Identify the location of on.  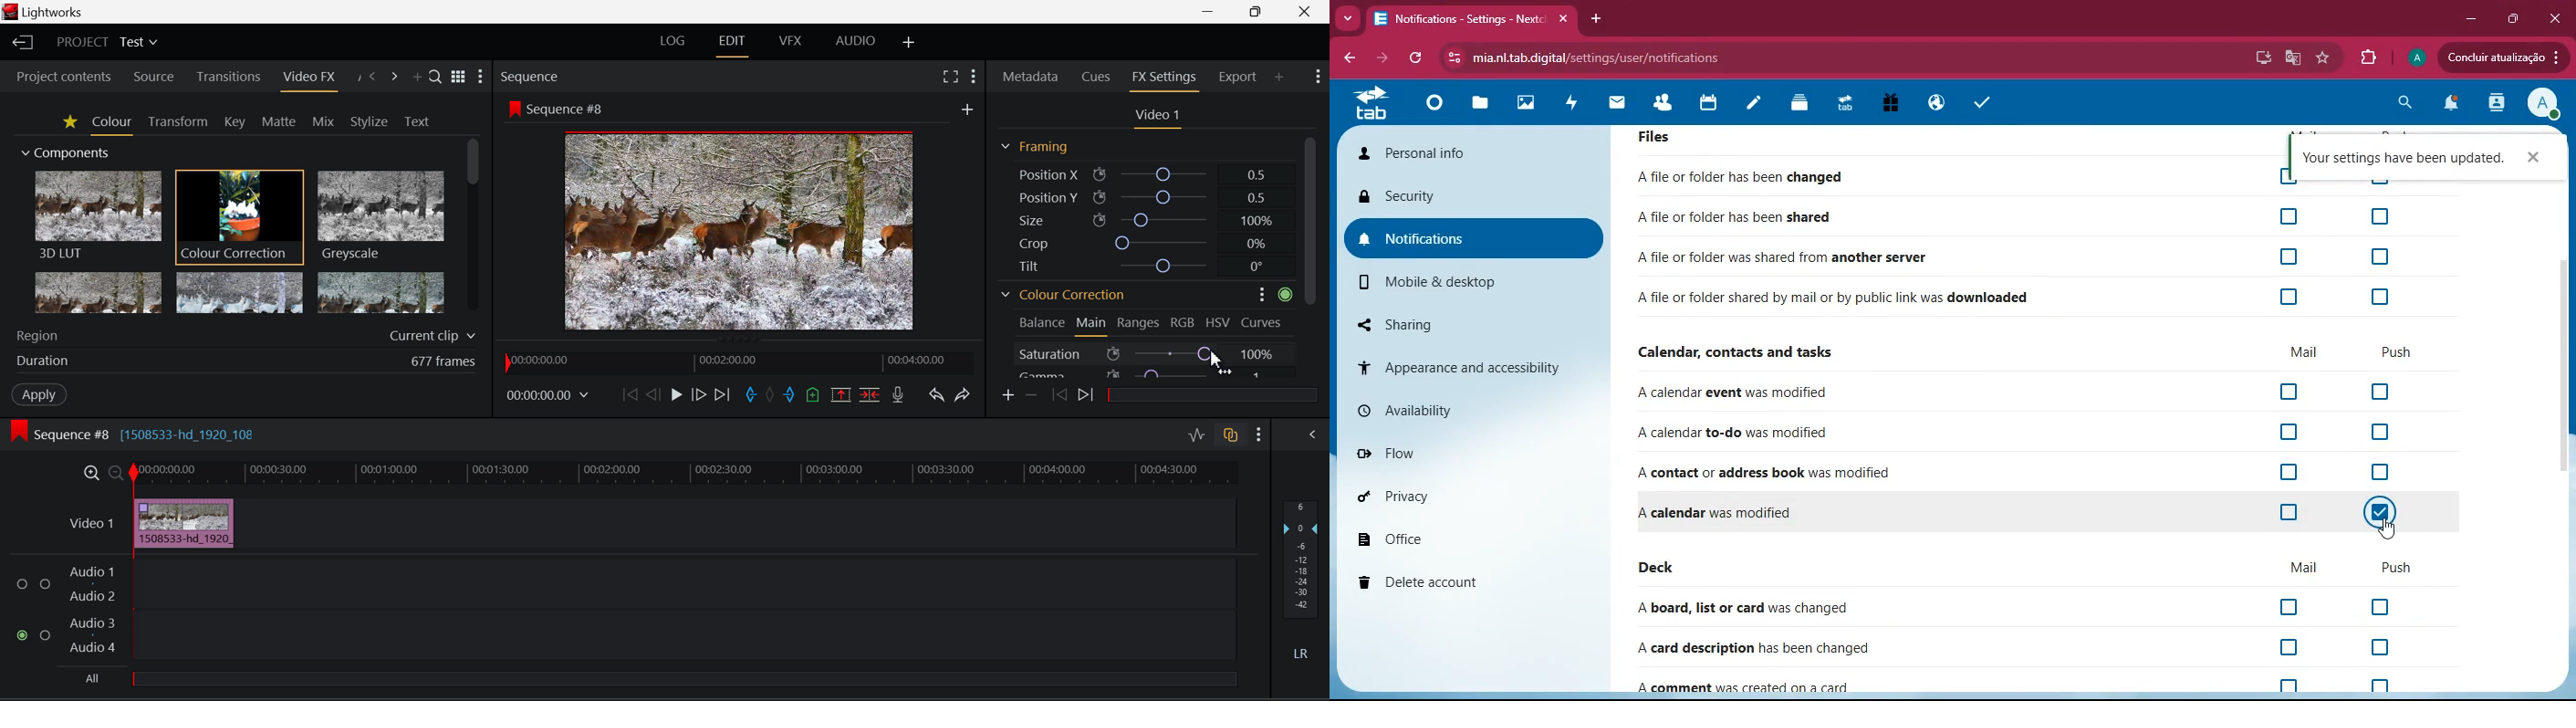
(2382, 517).